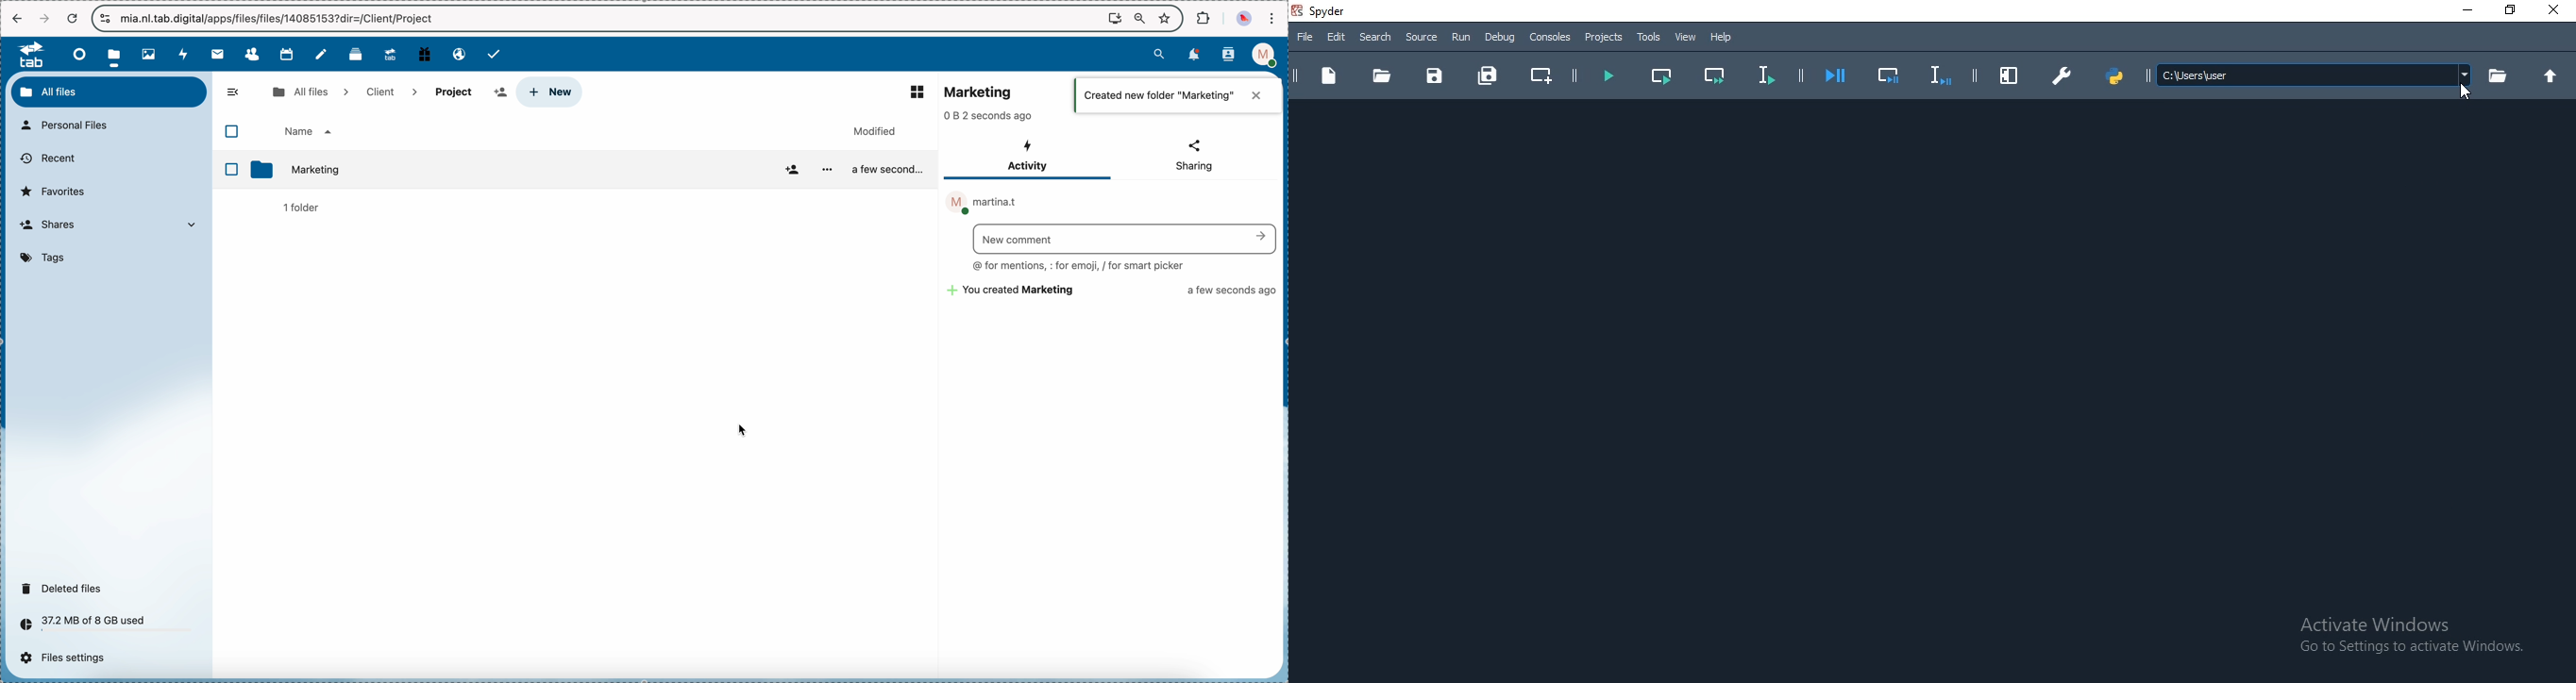 This screenshot has width=2576, height=700. Describe the element at coordinates (46, 259) in the screenshot. I see `tags` at that location.